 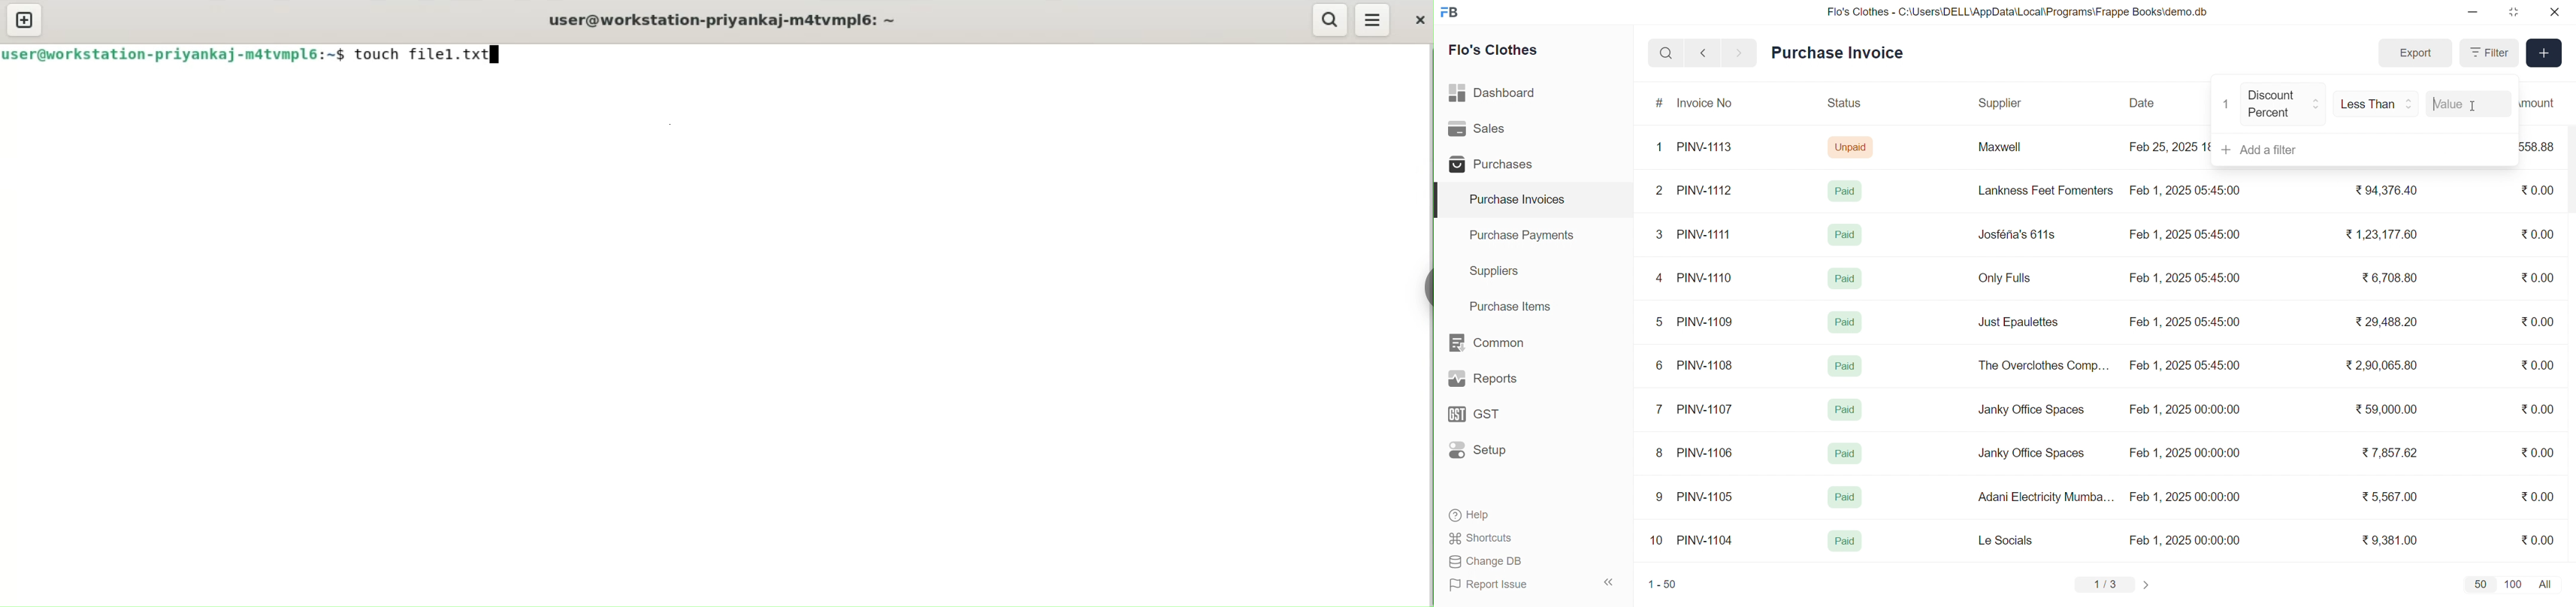 I want to click on Purchases, so click(x=1495, y=166).